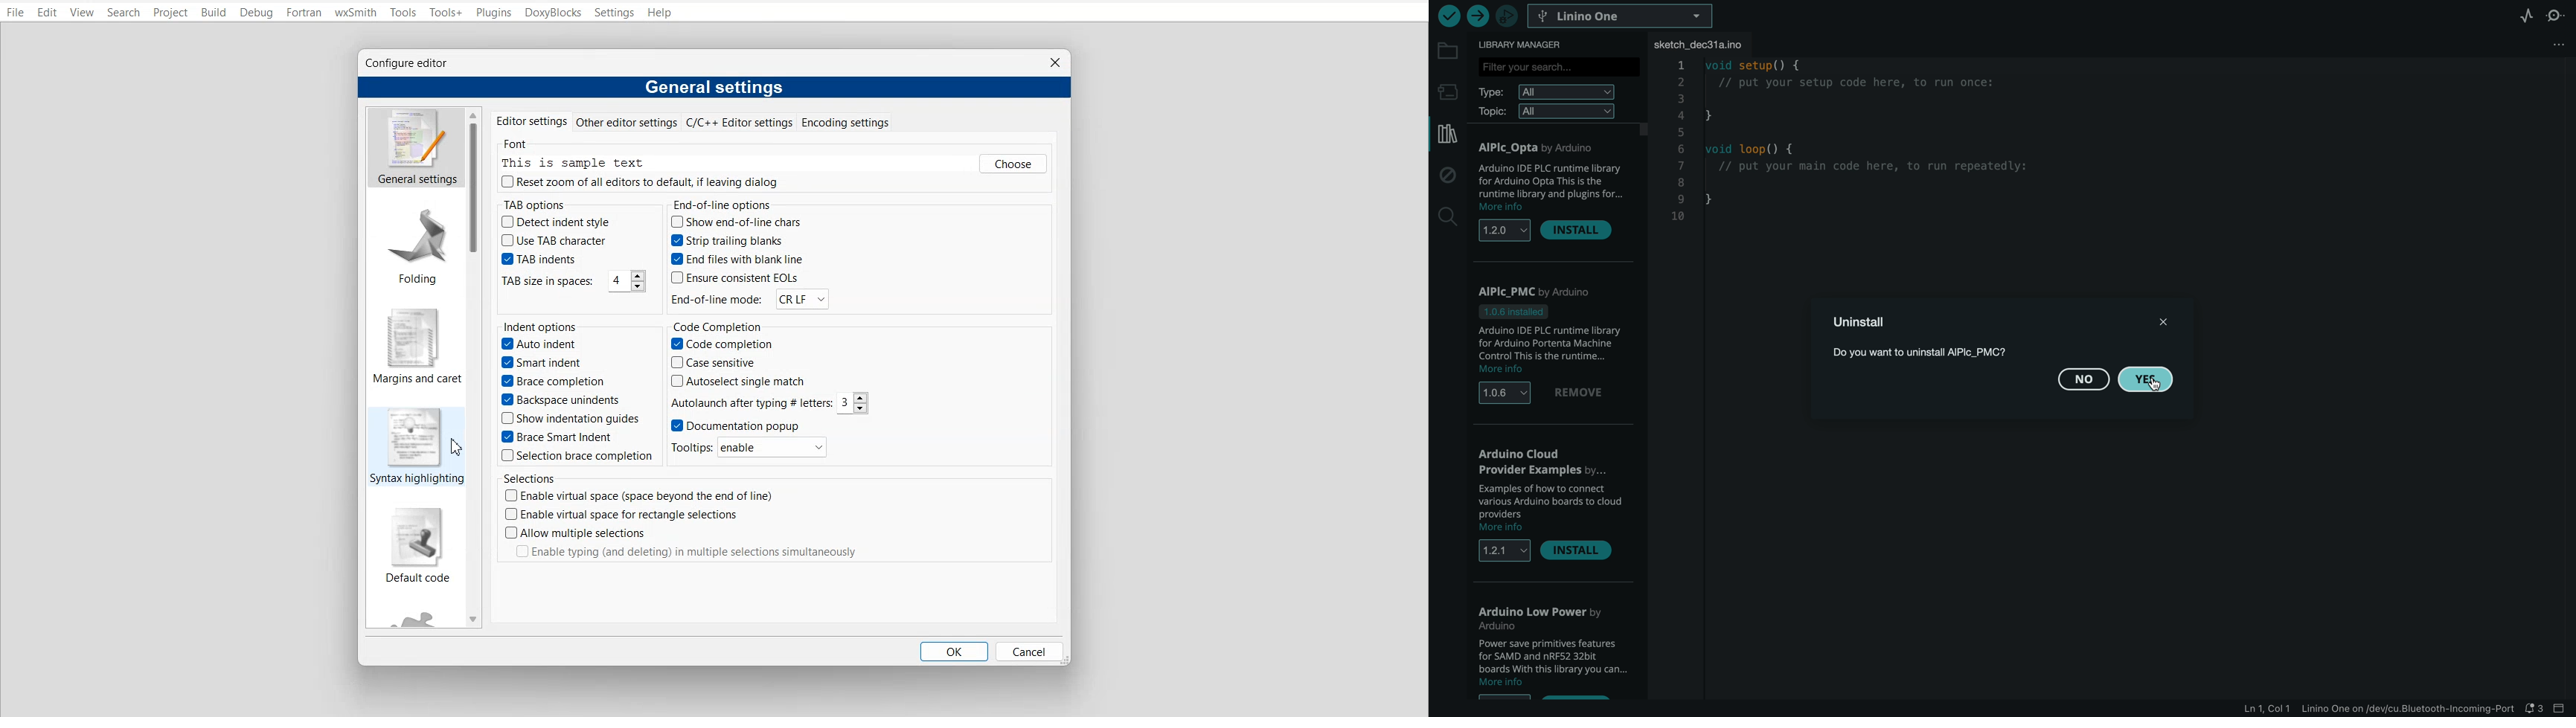 Image resolution: width=2576 pixels, height=728 pixels. Describe the element at coordinates (621, 514) in the screenshot. I see `Enable virtual space for rectangle selection` at that location.